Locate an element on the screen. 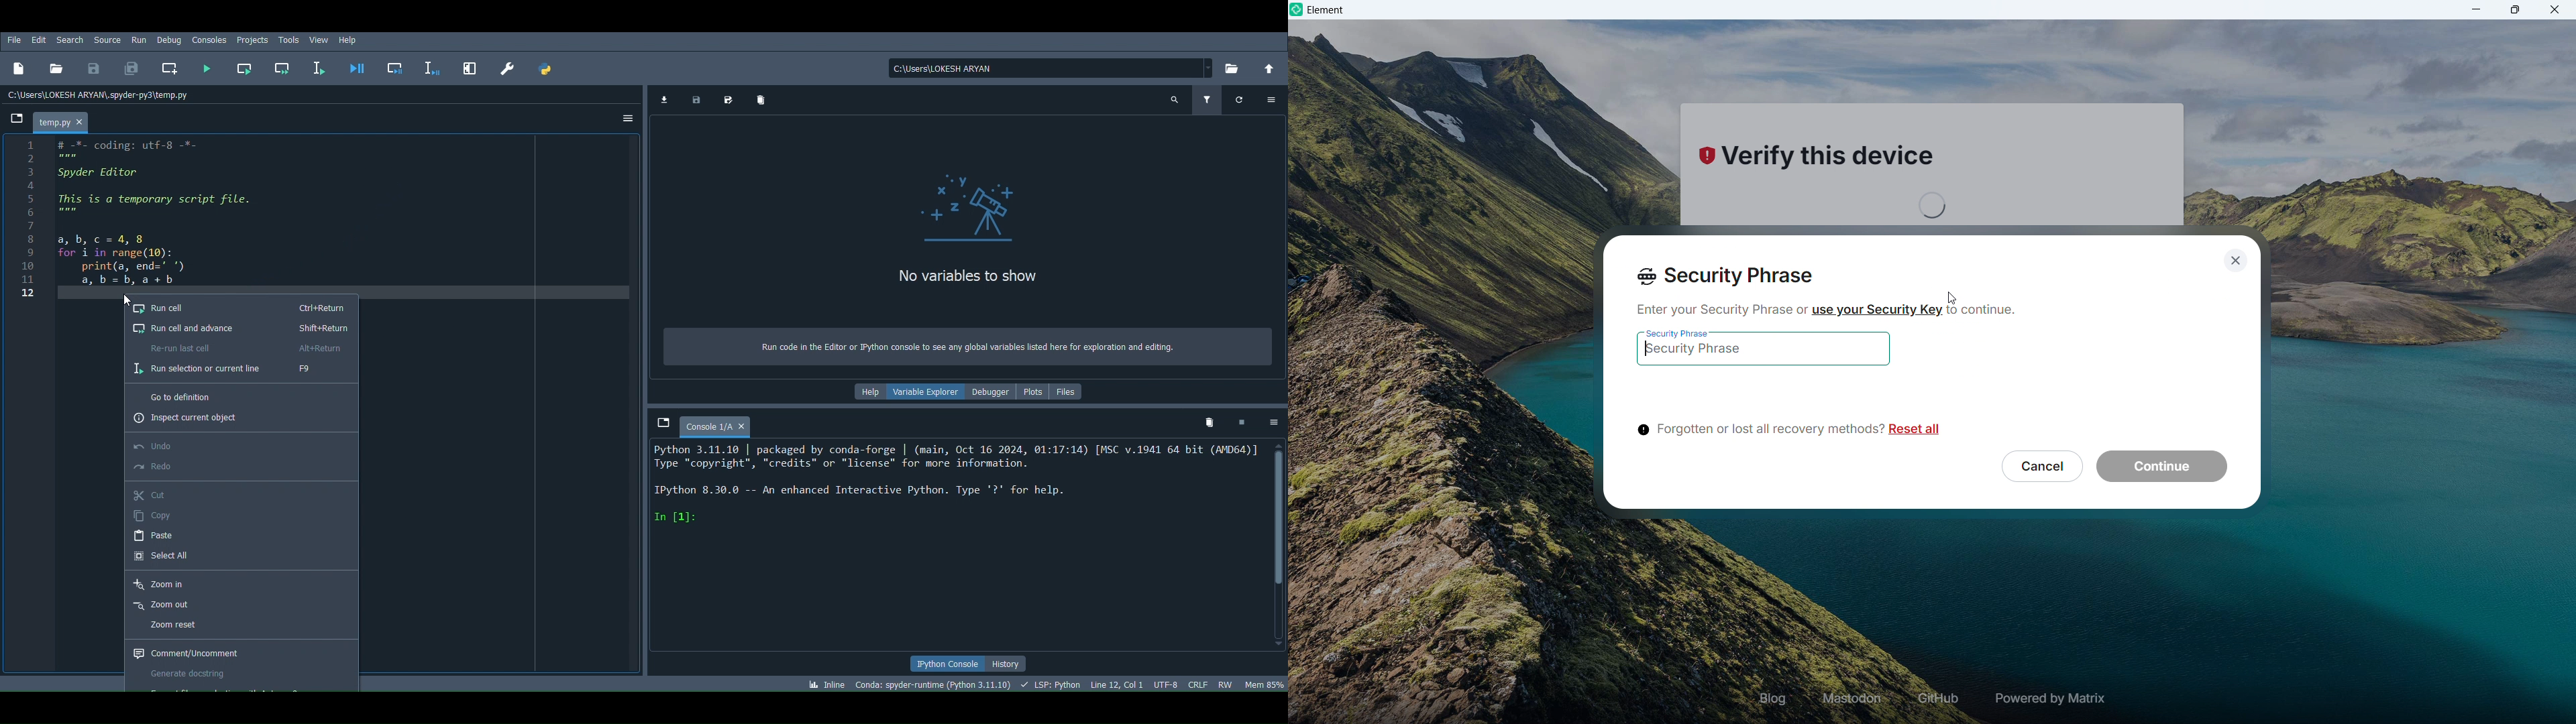 Image resolution: width=2576 pixels, height=728 pixels. Plots is located at coordinates (1034, 391).